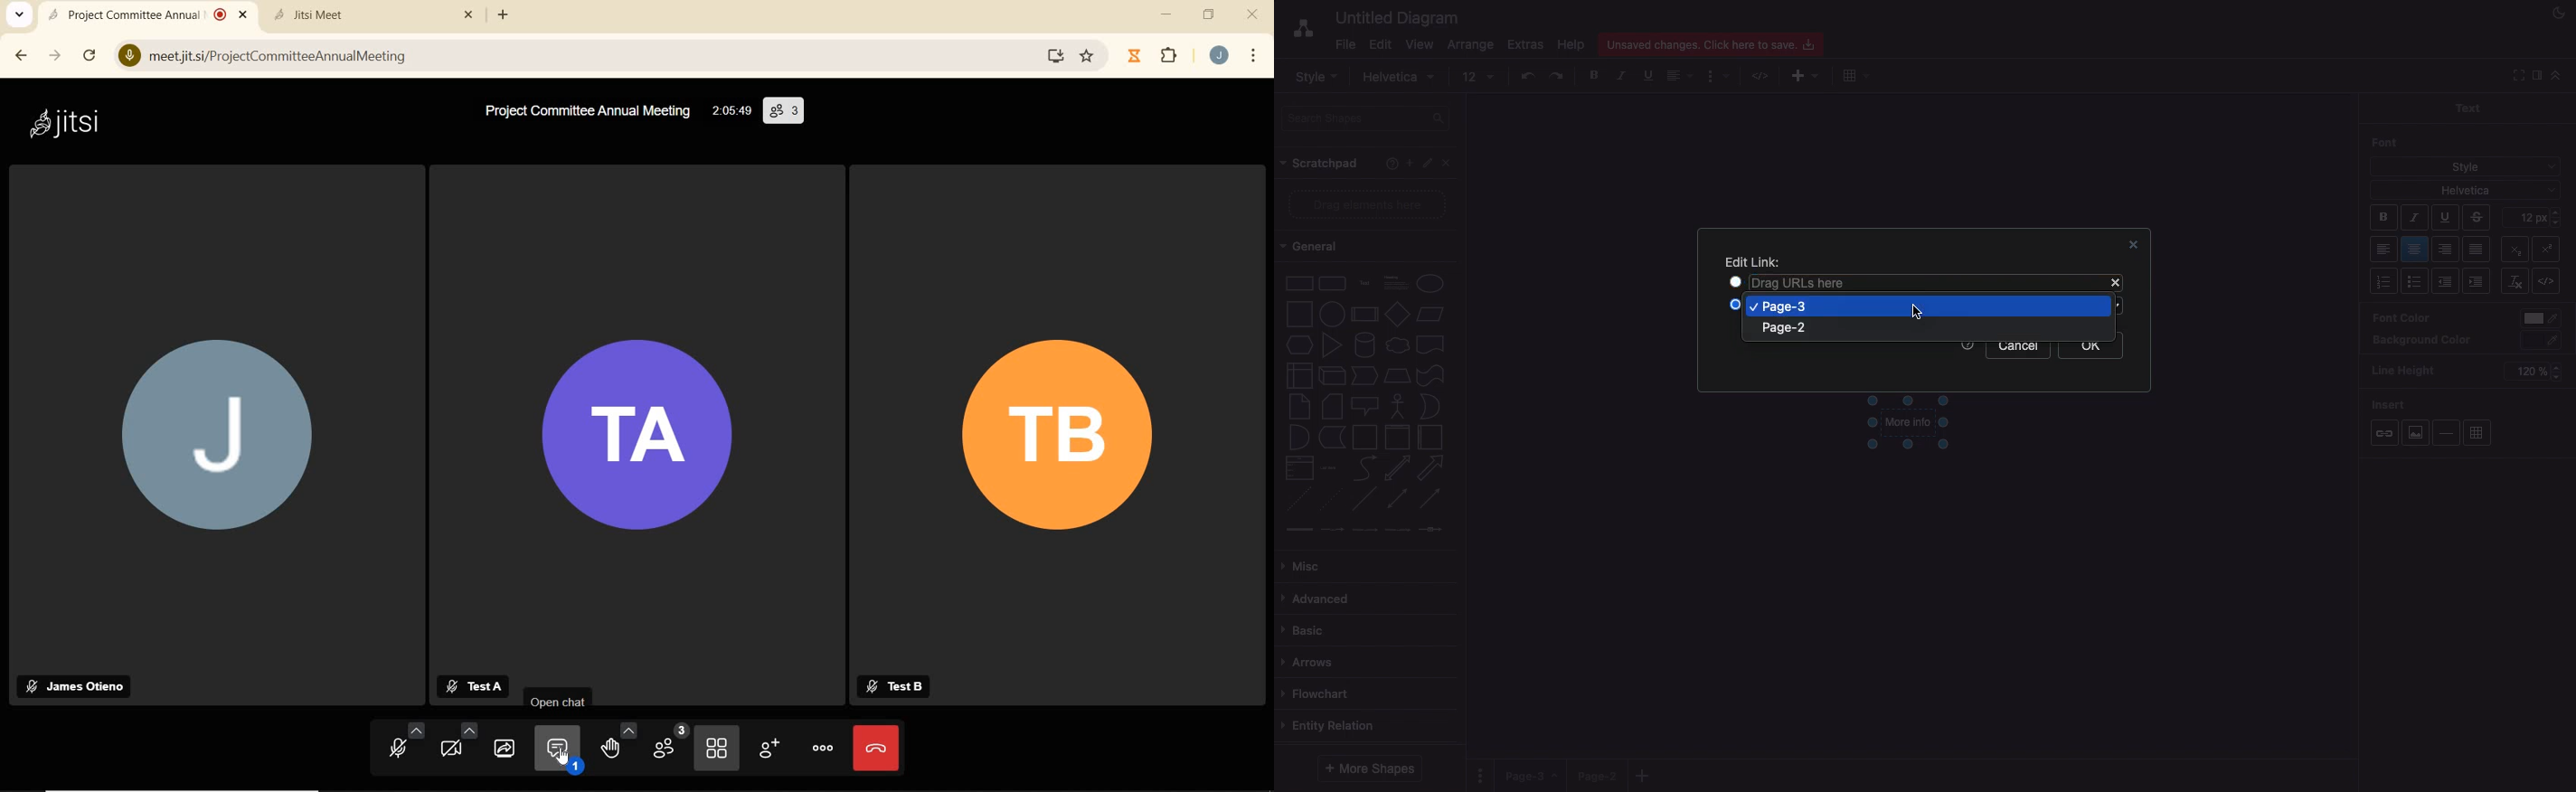 The image size is (2576, 812). I want to click on step, so click(1364, 375).